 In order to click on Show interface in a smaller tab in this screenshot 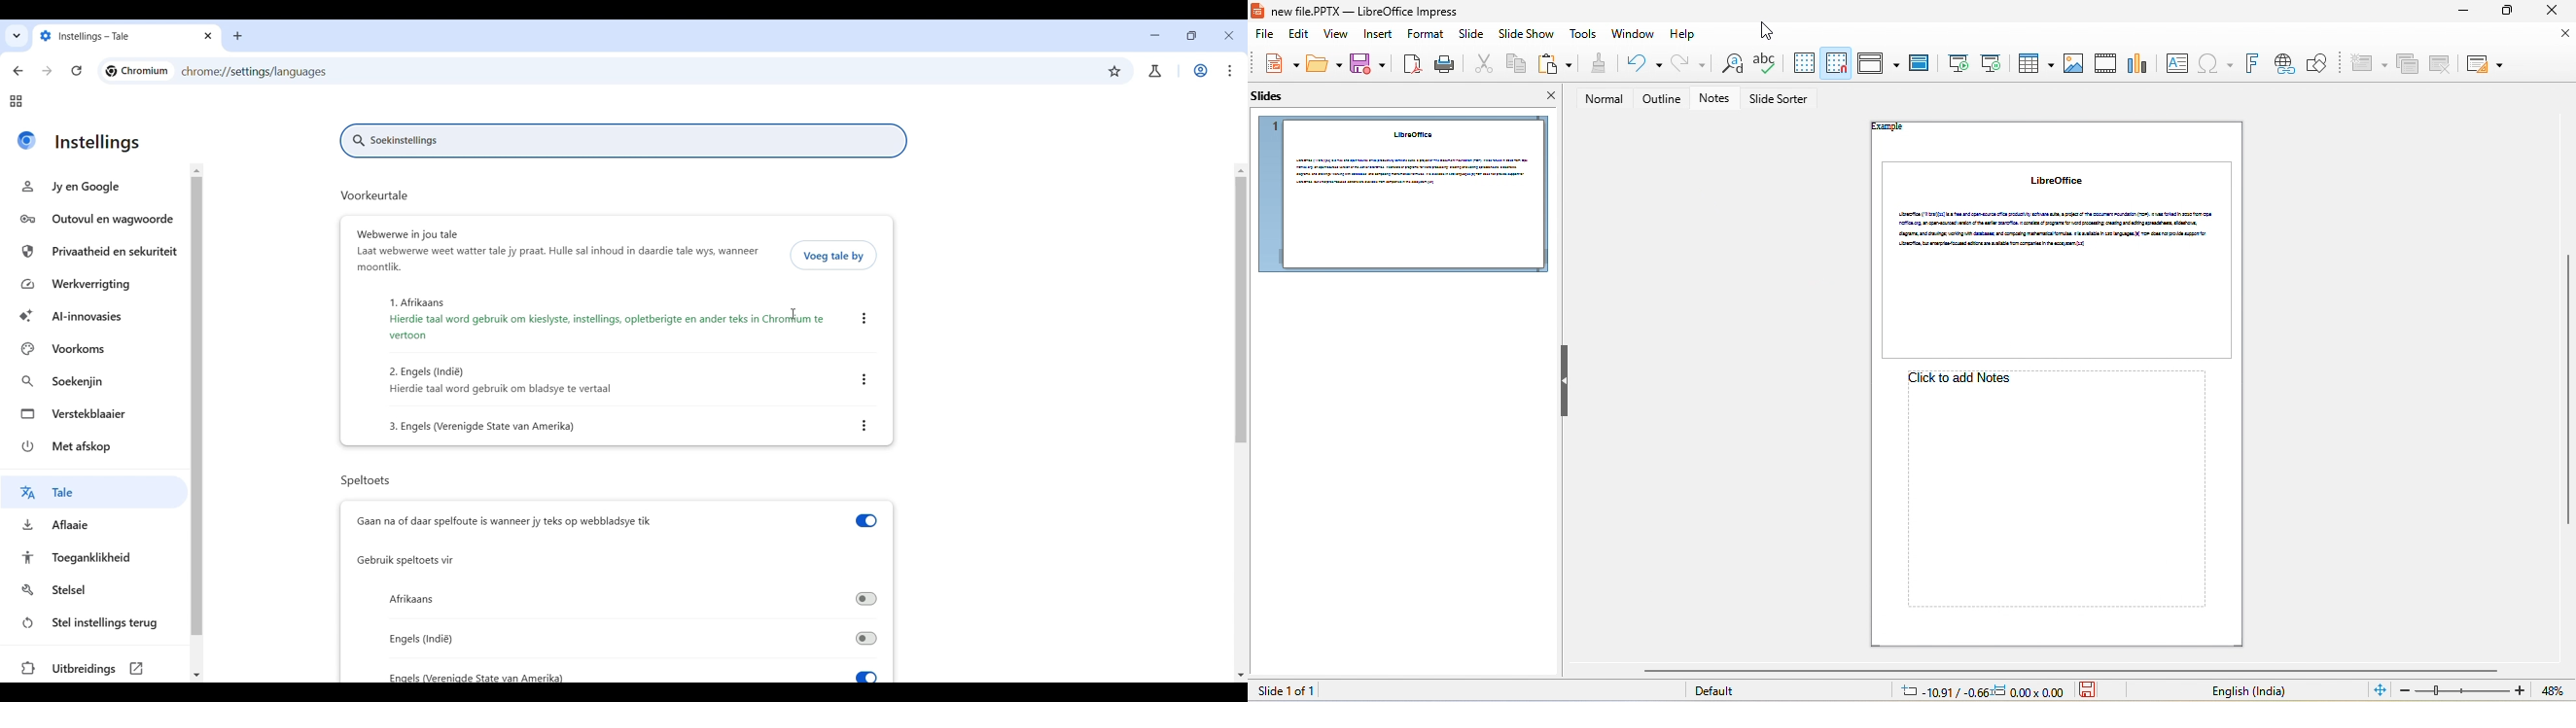, I will do `click(1189, 38)`.